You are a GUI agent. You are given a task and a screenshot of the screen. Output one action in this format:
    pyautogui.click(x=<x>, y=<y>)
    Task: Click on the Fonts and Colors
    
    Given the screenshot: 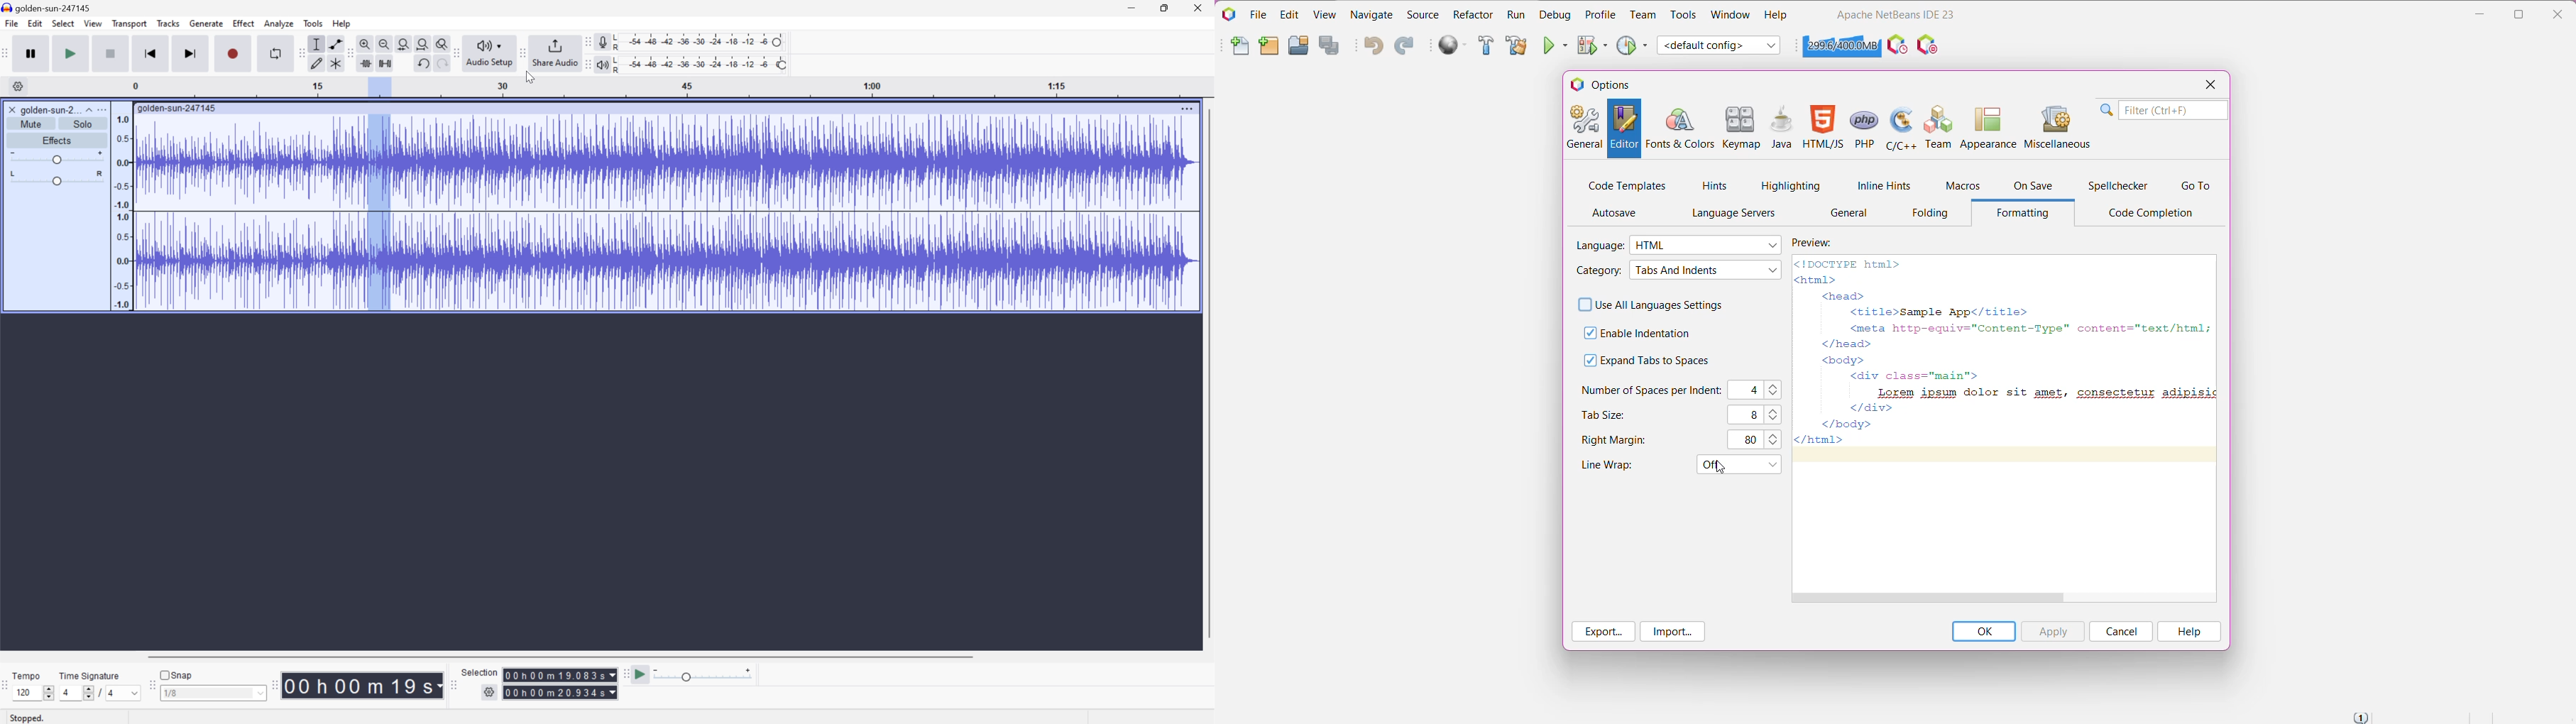 What is the action you would take?
    pyautogui.click(x=1679, y=128)
    